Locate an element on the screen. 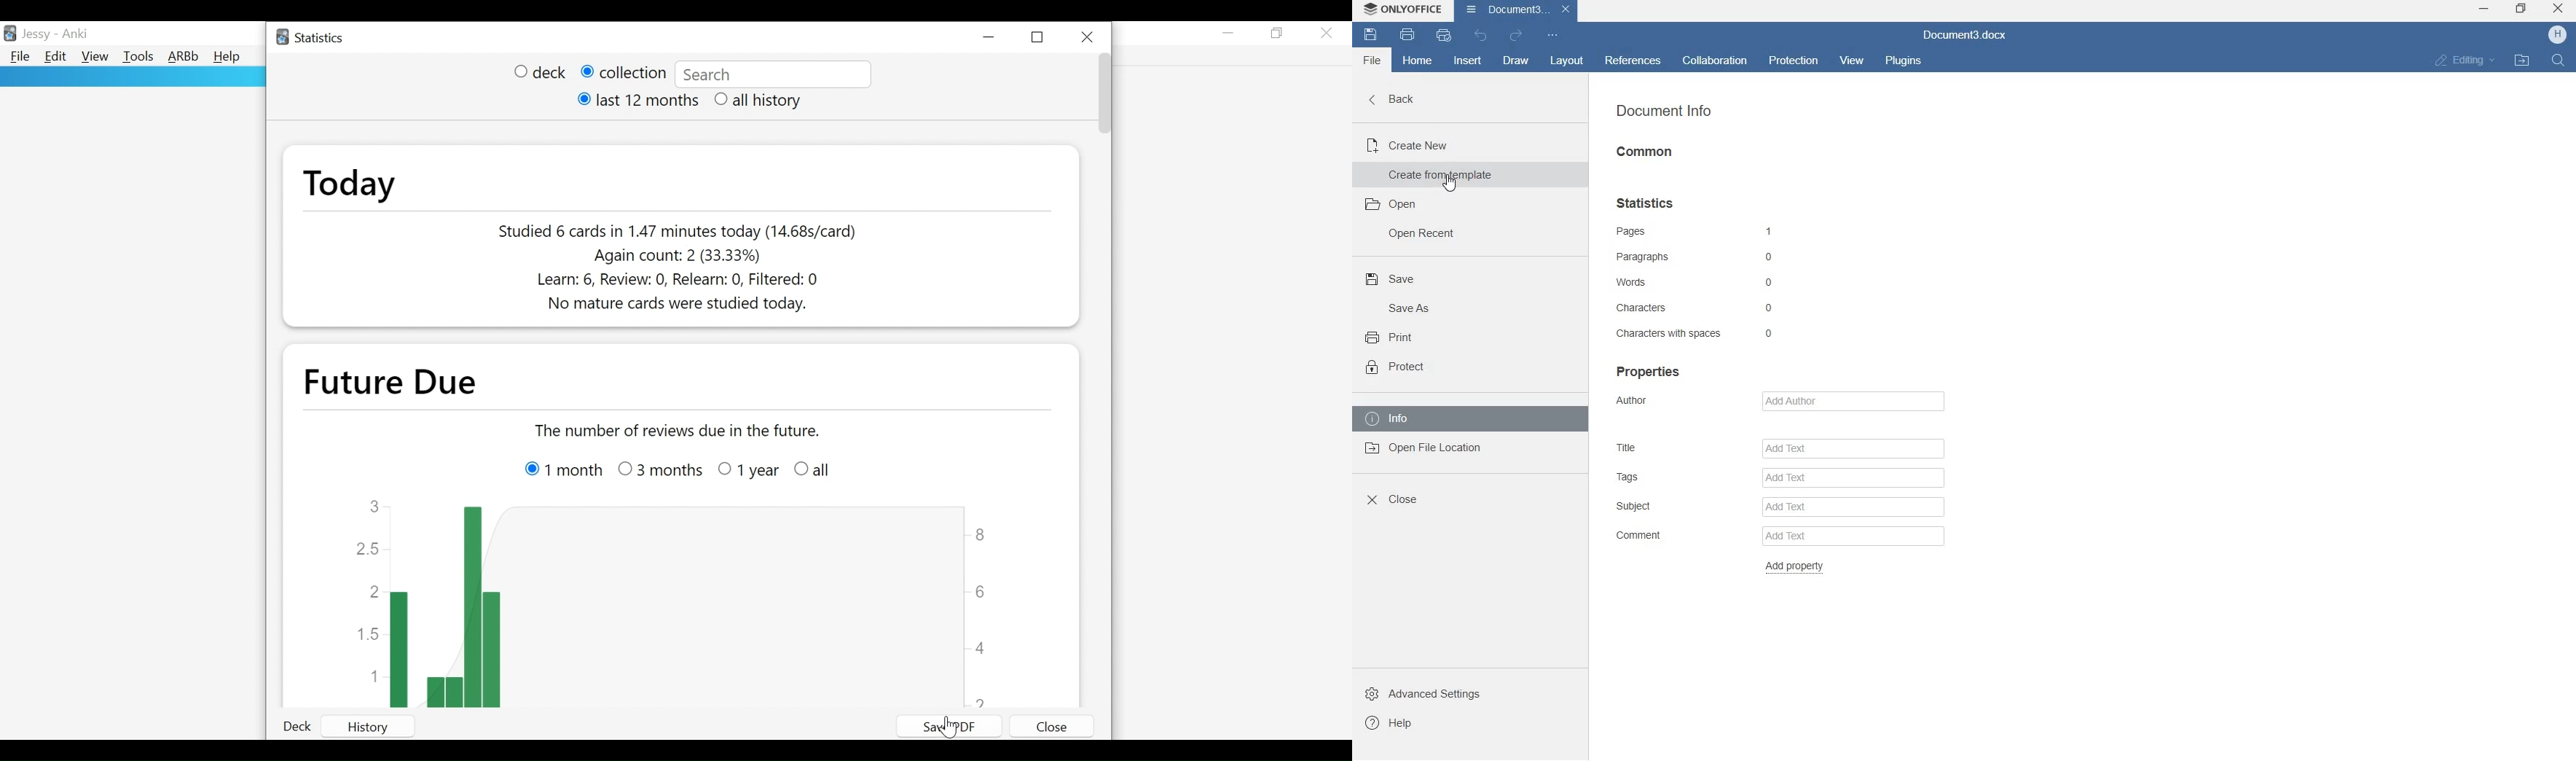 The image size is (2576, 784). Learn count, Review count, Relearn count, Filtered count is located at coordinates (671, 282).